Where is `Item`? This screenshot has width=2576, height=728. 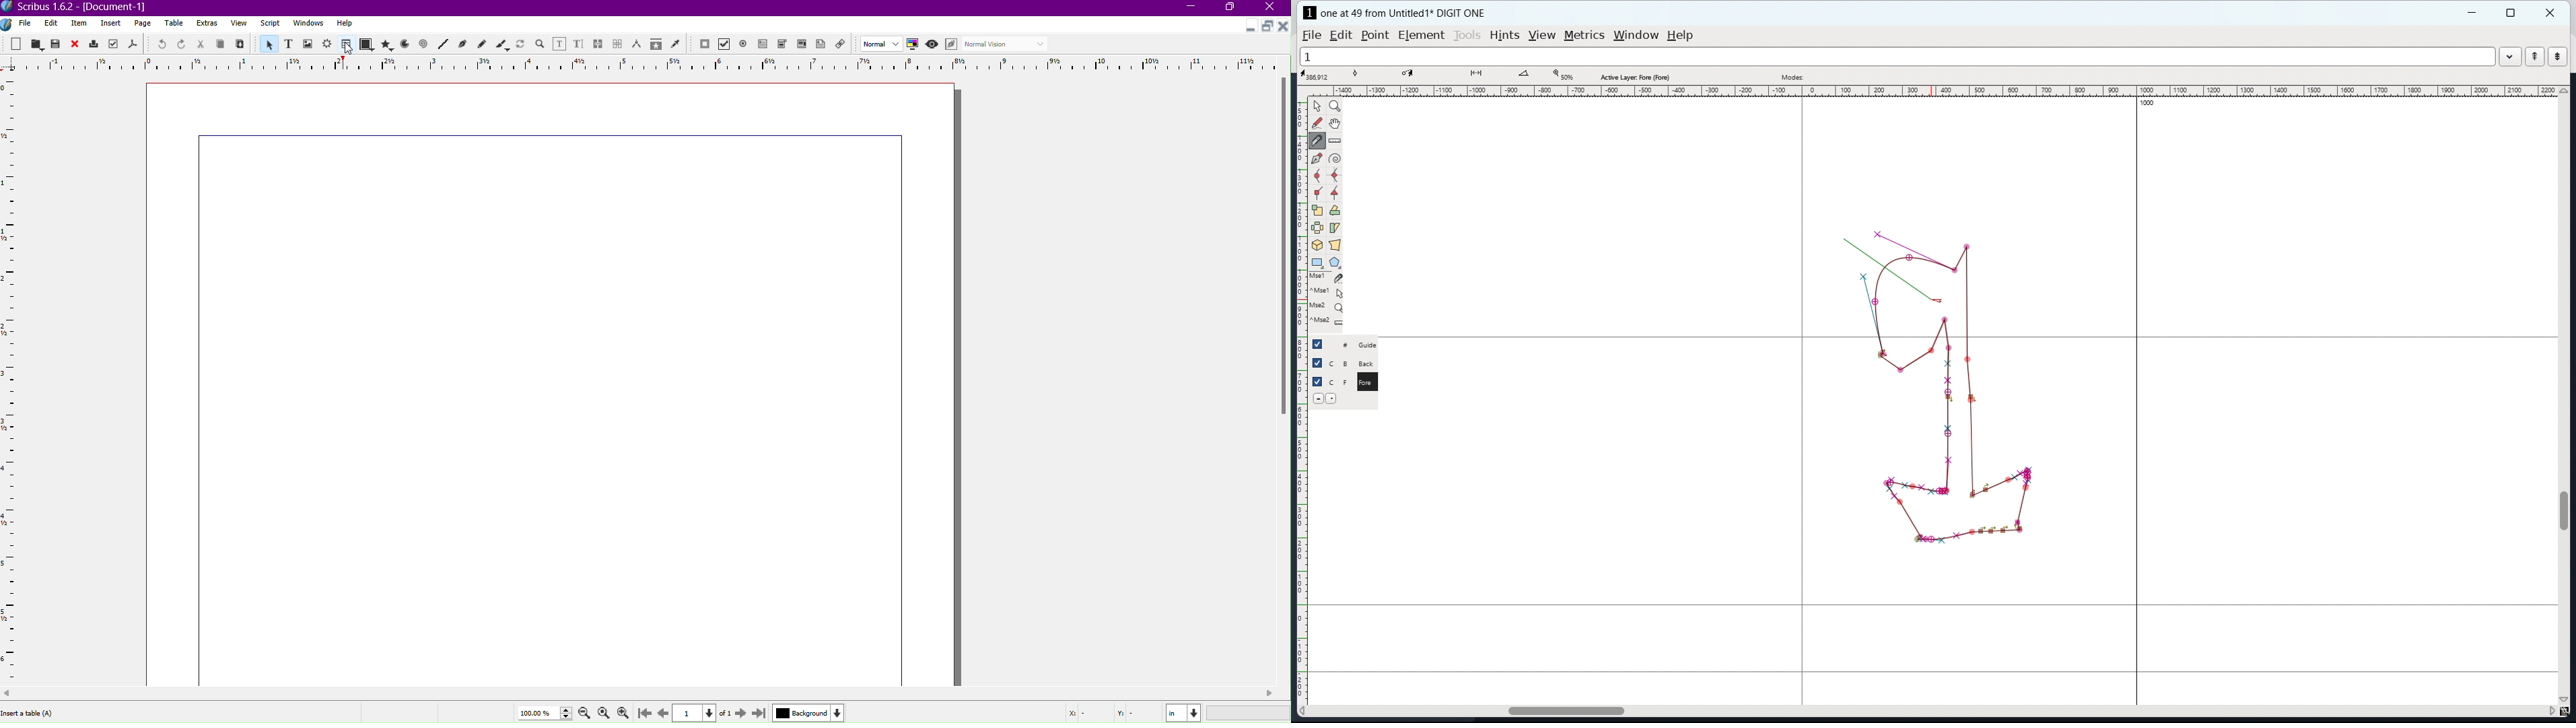
Item is located at coordinates (80, 24).